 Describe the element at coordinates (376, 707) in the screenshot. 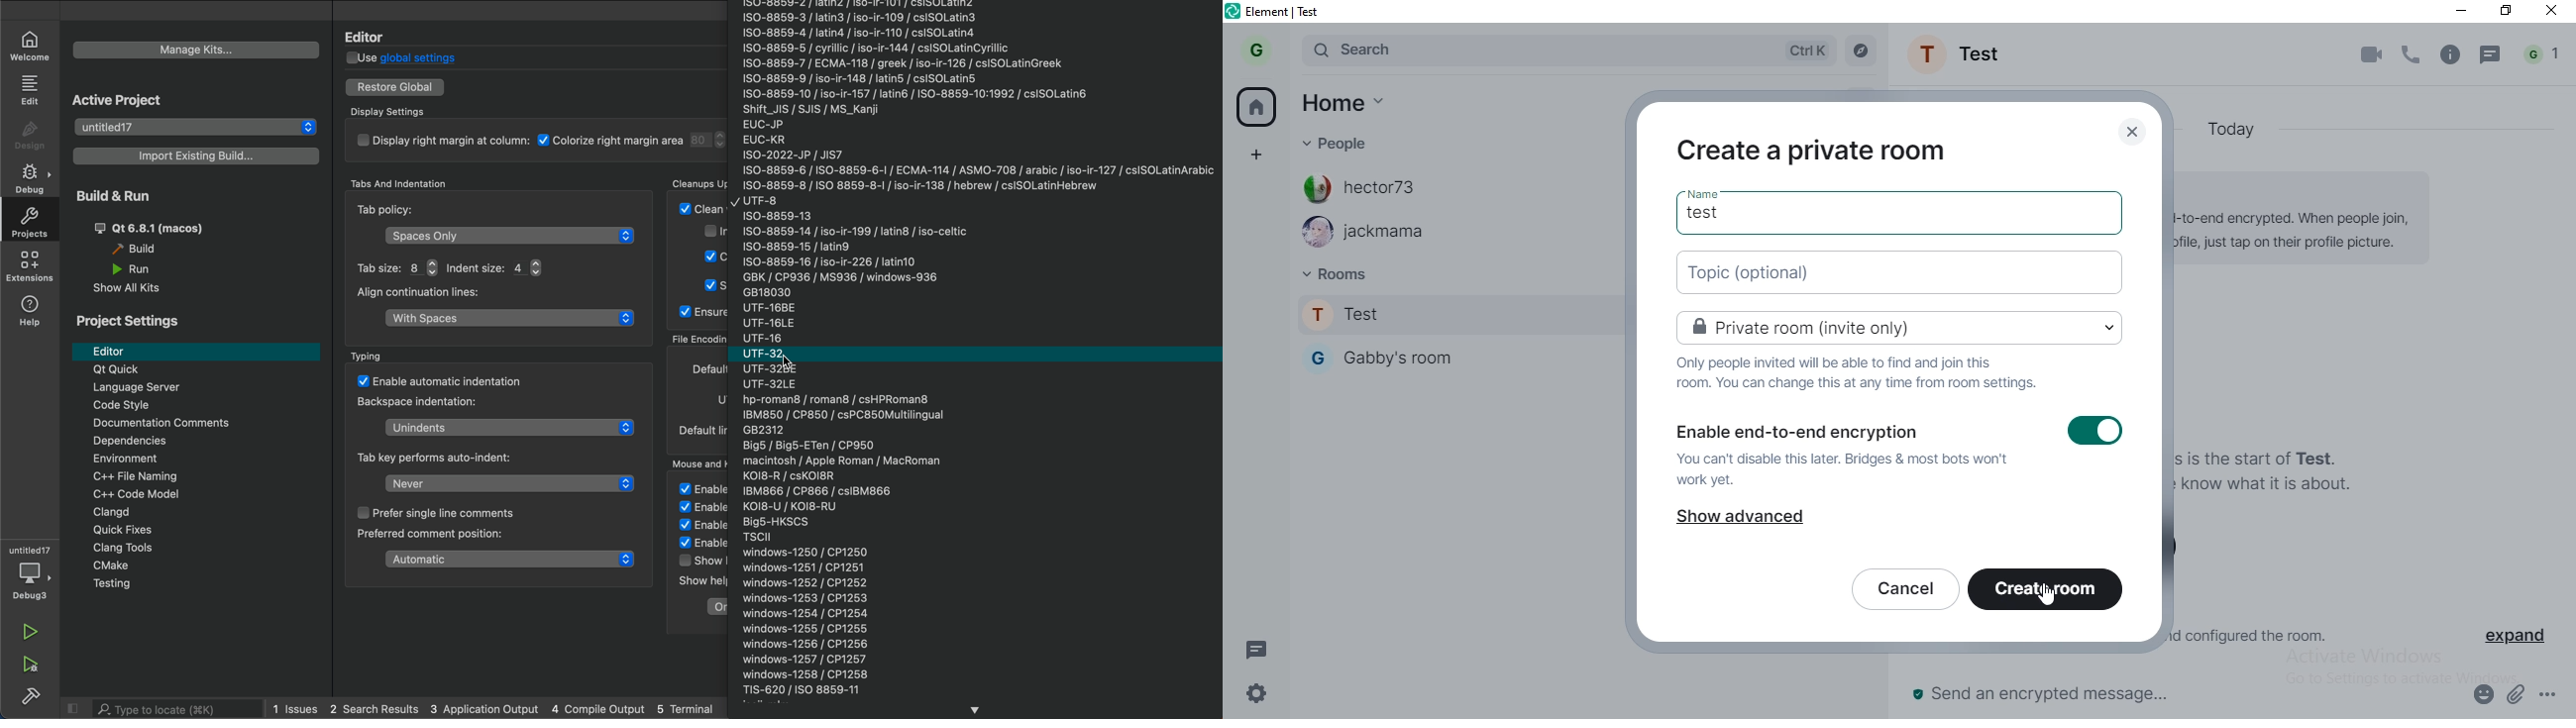

I see `search result` at that location.